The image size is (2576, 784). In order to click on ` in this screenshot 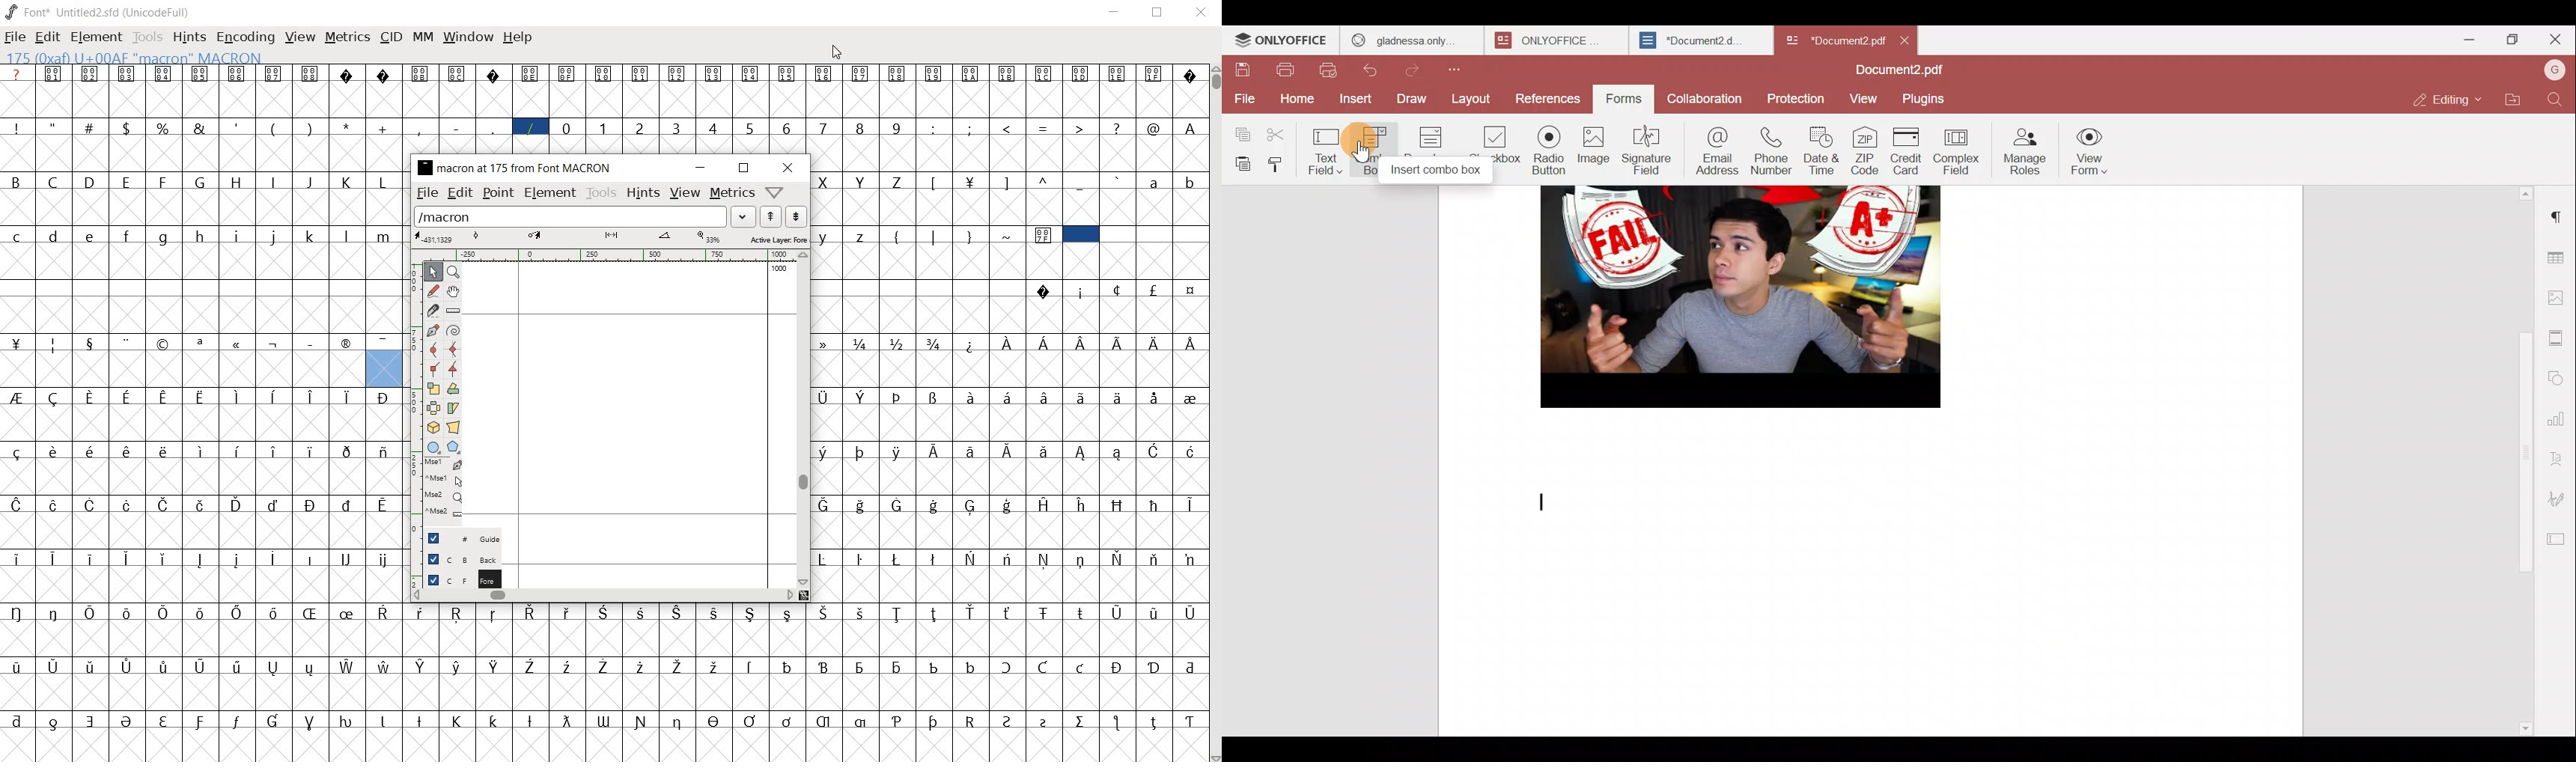, I will do `click(1118, 180)`.